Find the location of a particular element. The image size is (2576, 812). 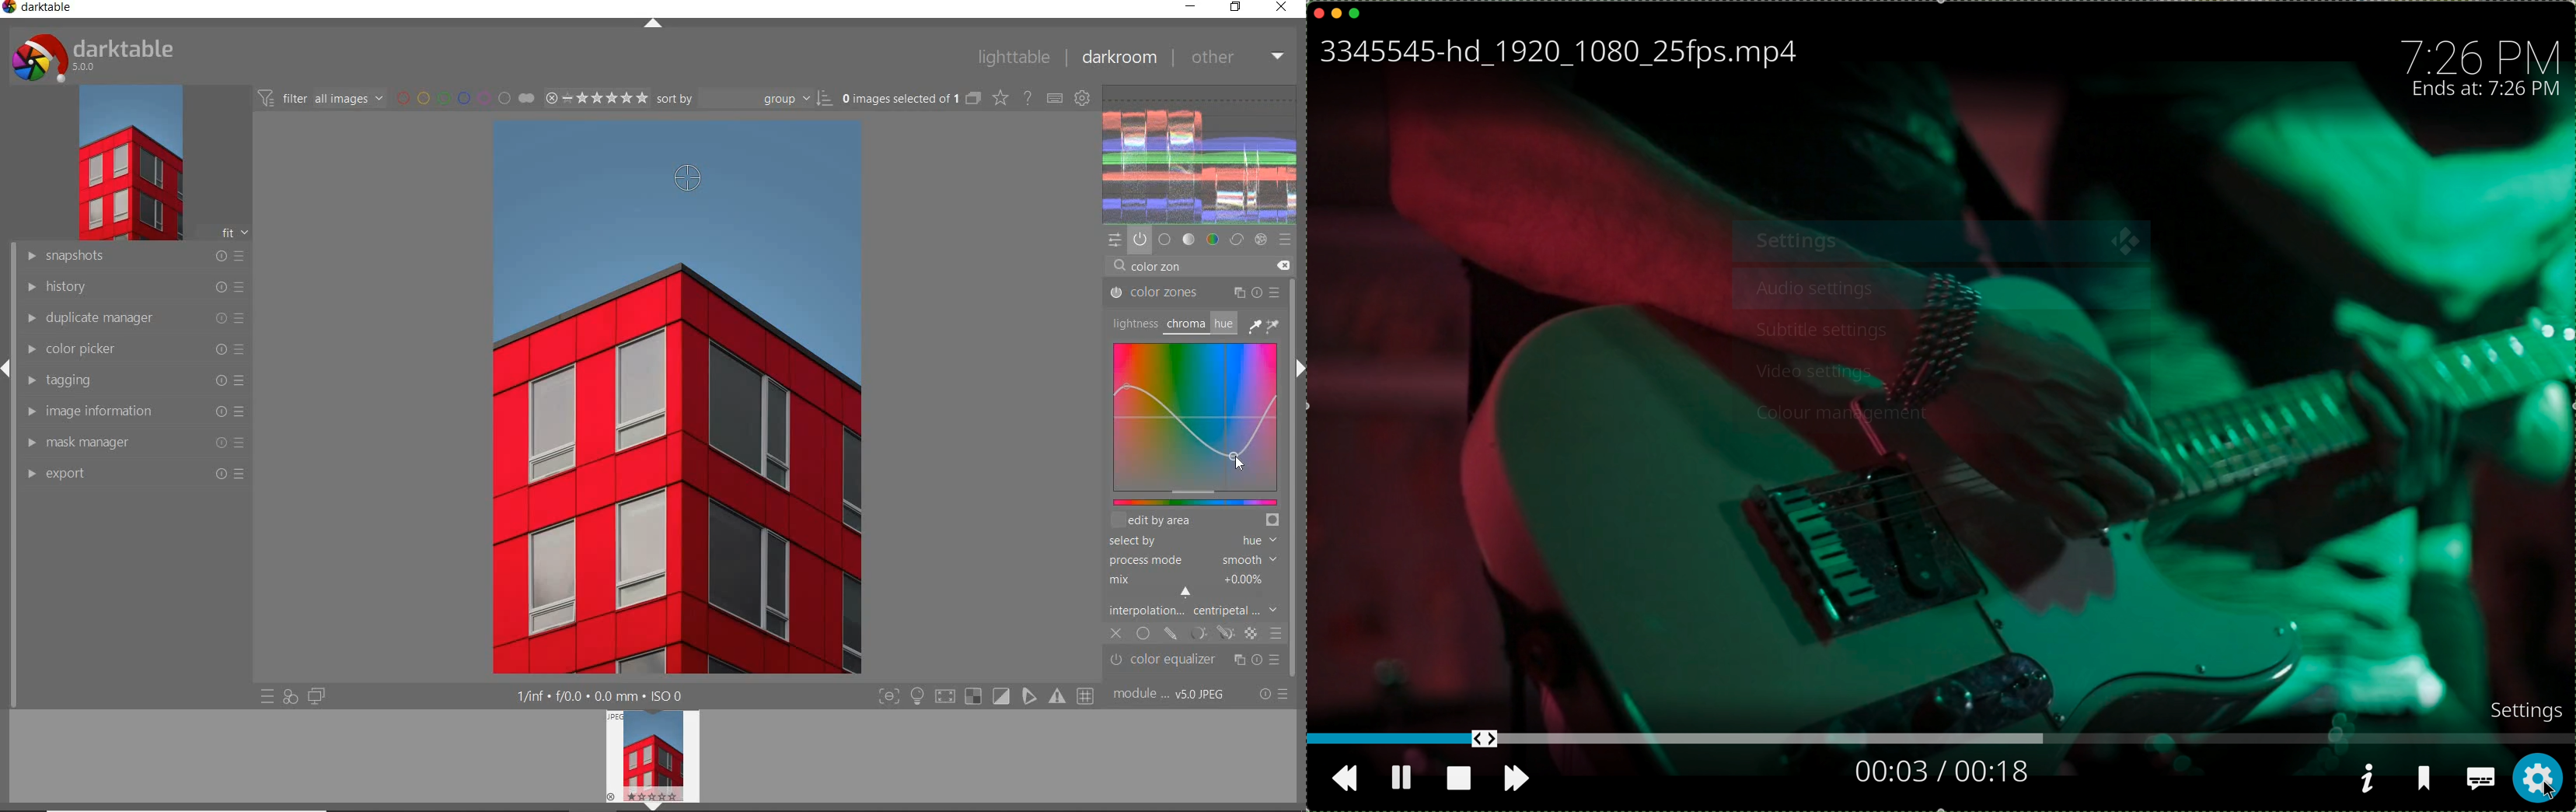

color picker is located at coordinates (133, 352).